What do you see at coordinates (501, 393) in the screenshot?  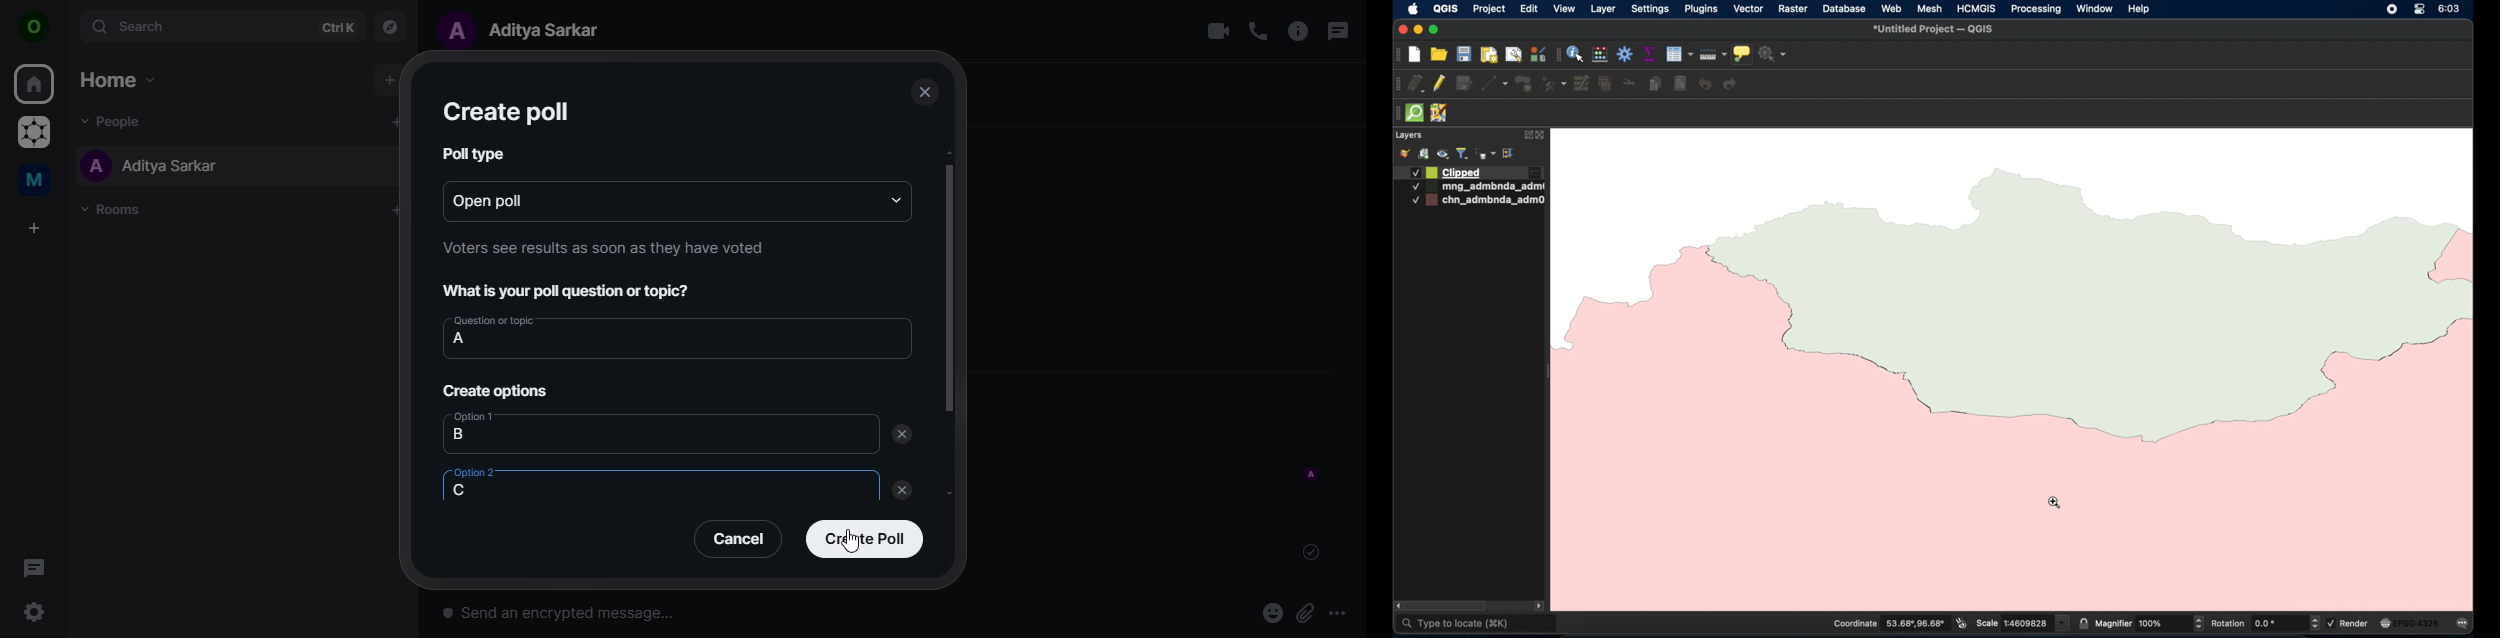 I see `create options` at bounding box center [501, 393].